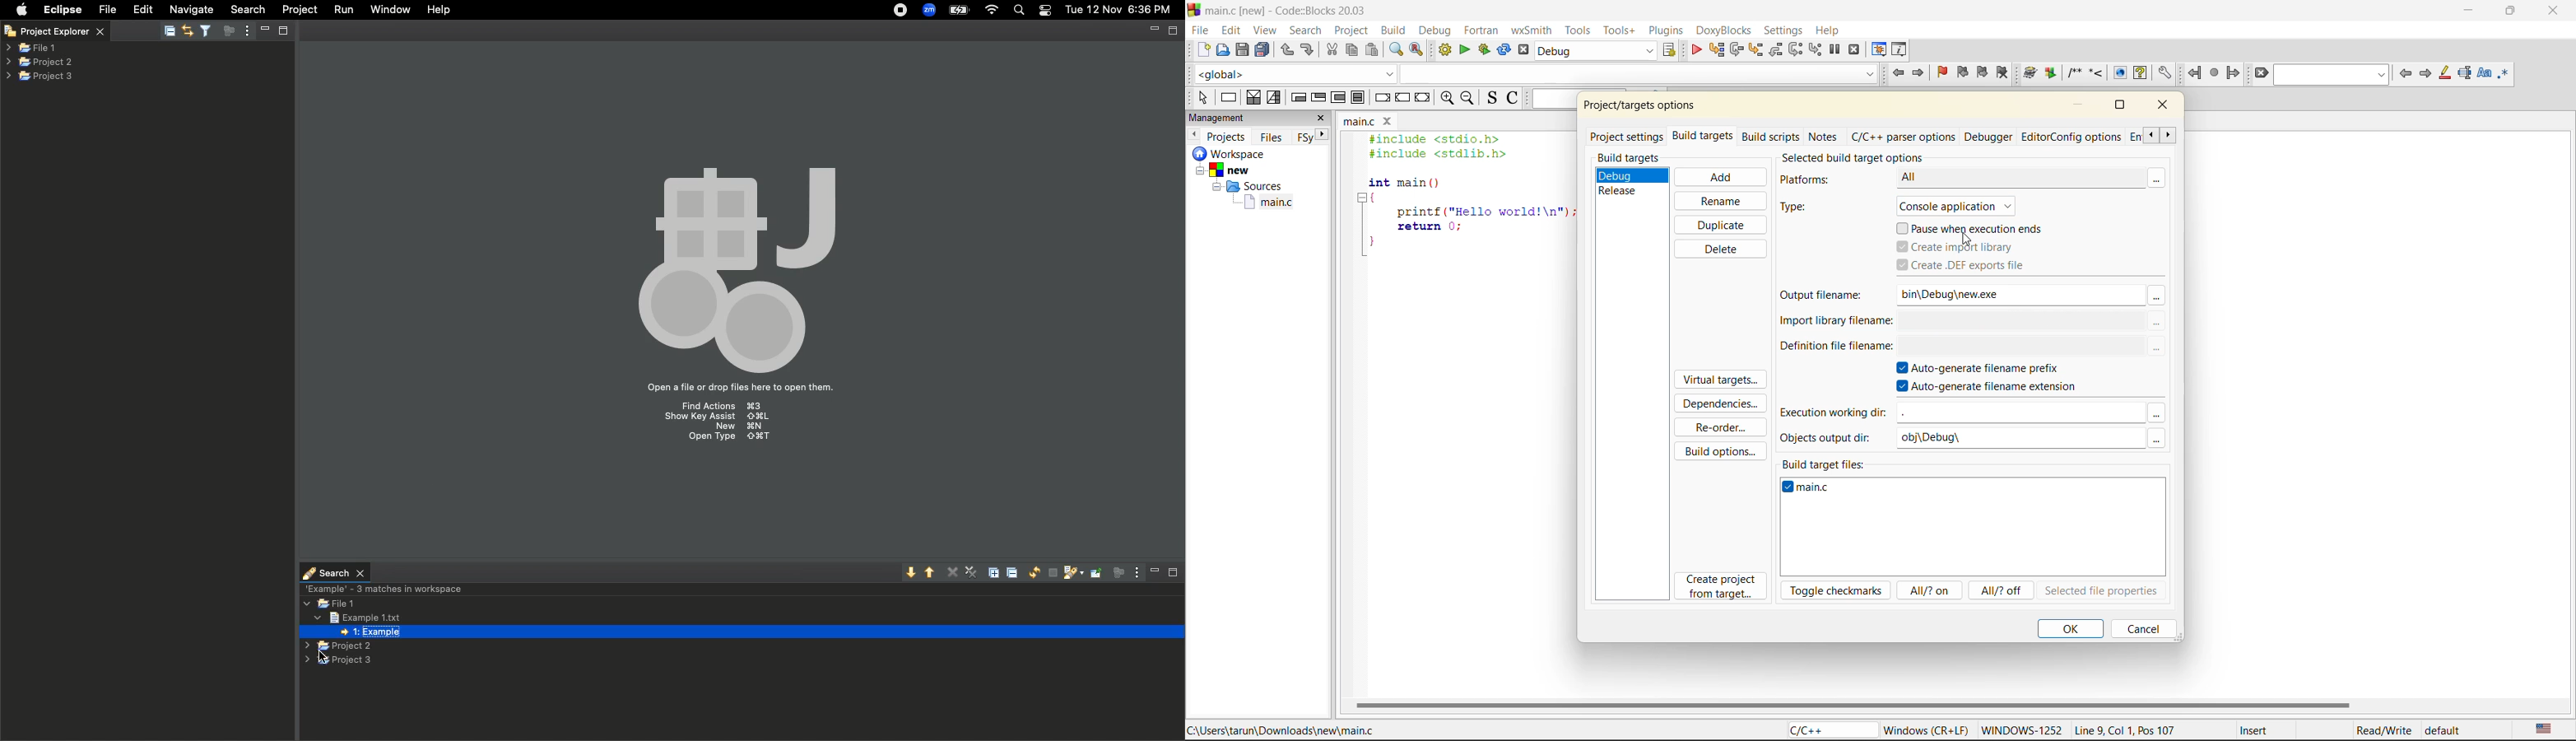  What do you see at coordinates (1987, 369) in the screenshot?
I see `autogenerate filename prefix` at bounding box center [1987, 369].